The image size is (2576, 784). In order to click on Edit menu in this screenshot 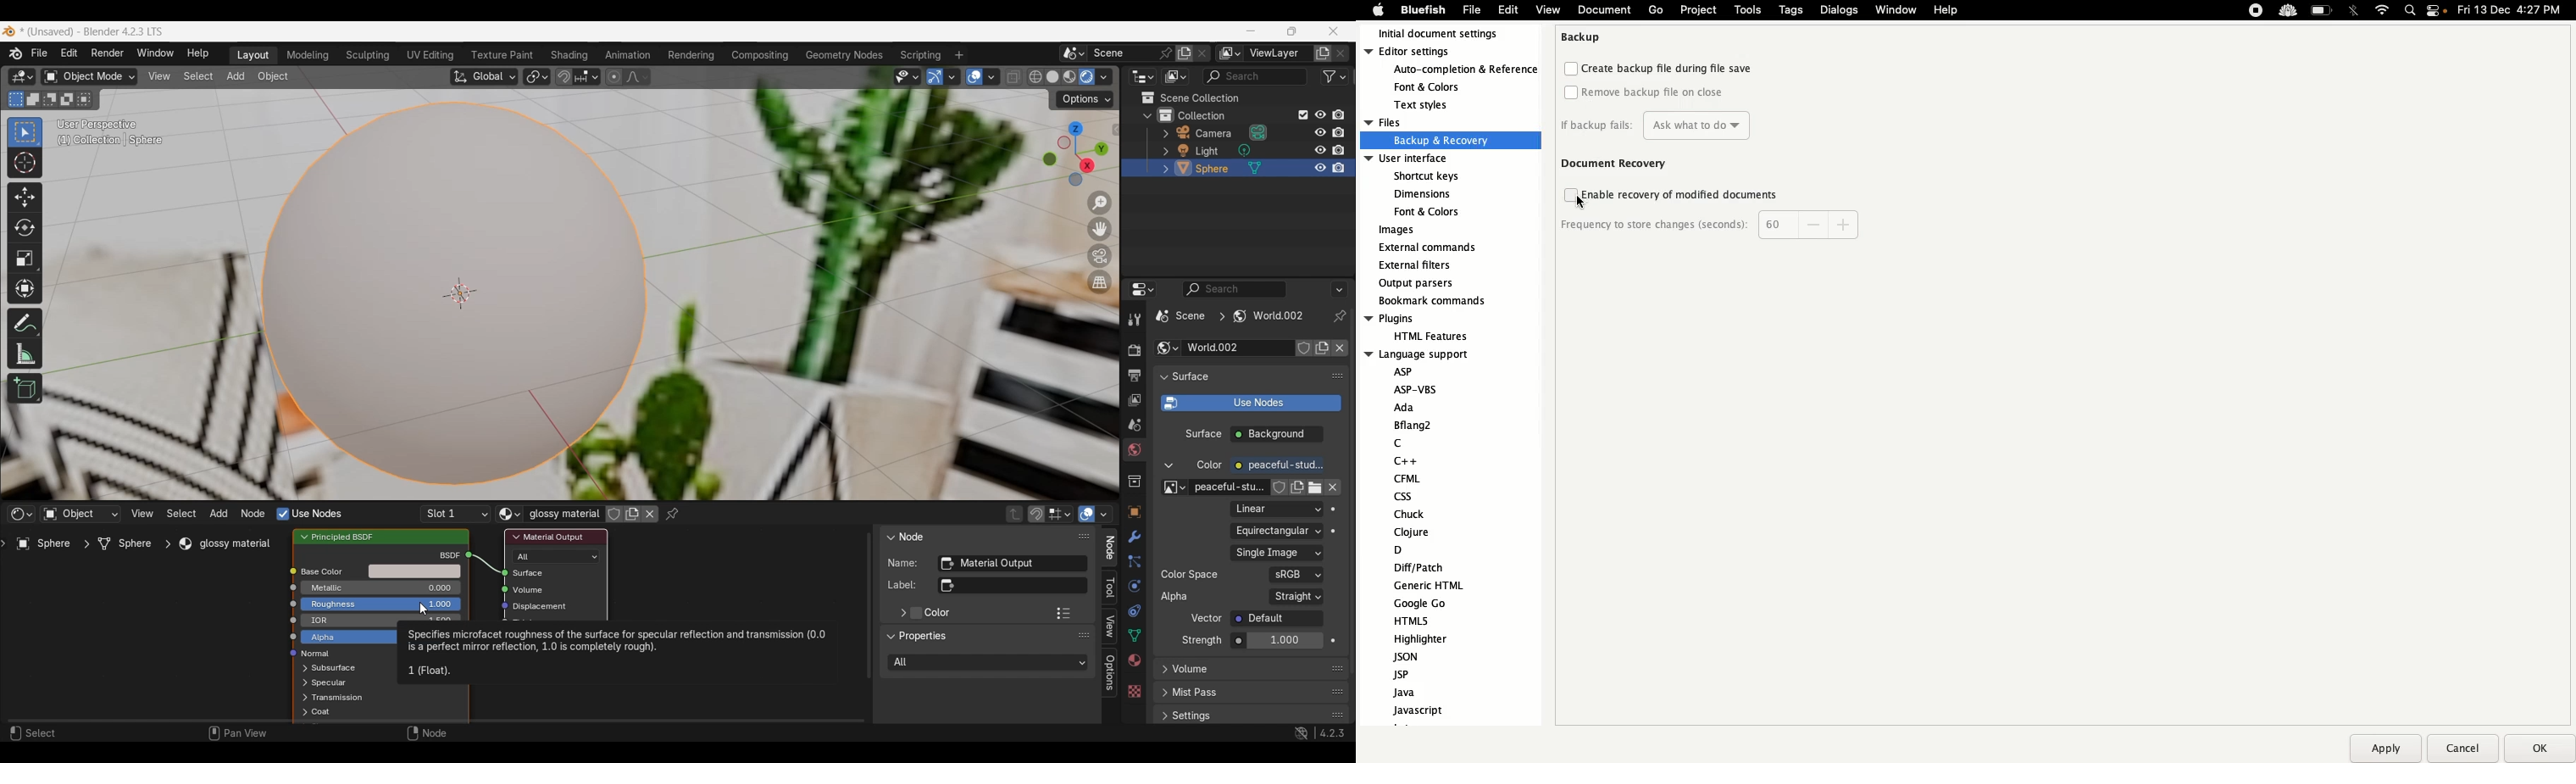, I will do `click(69, 54)`.